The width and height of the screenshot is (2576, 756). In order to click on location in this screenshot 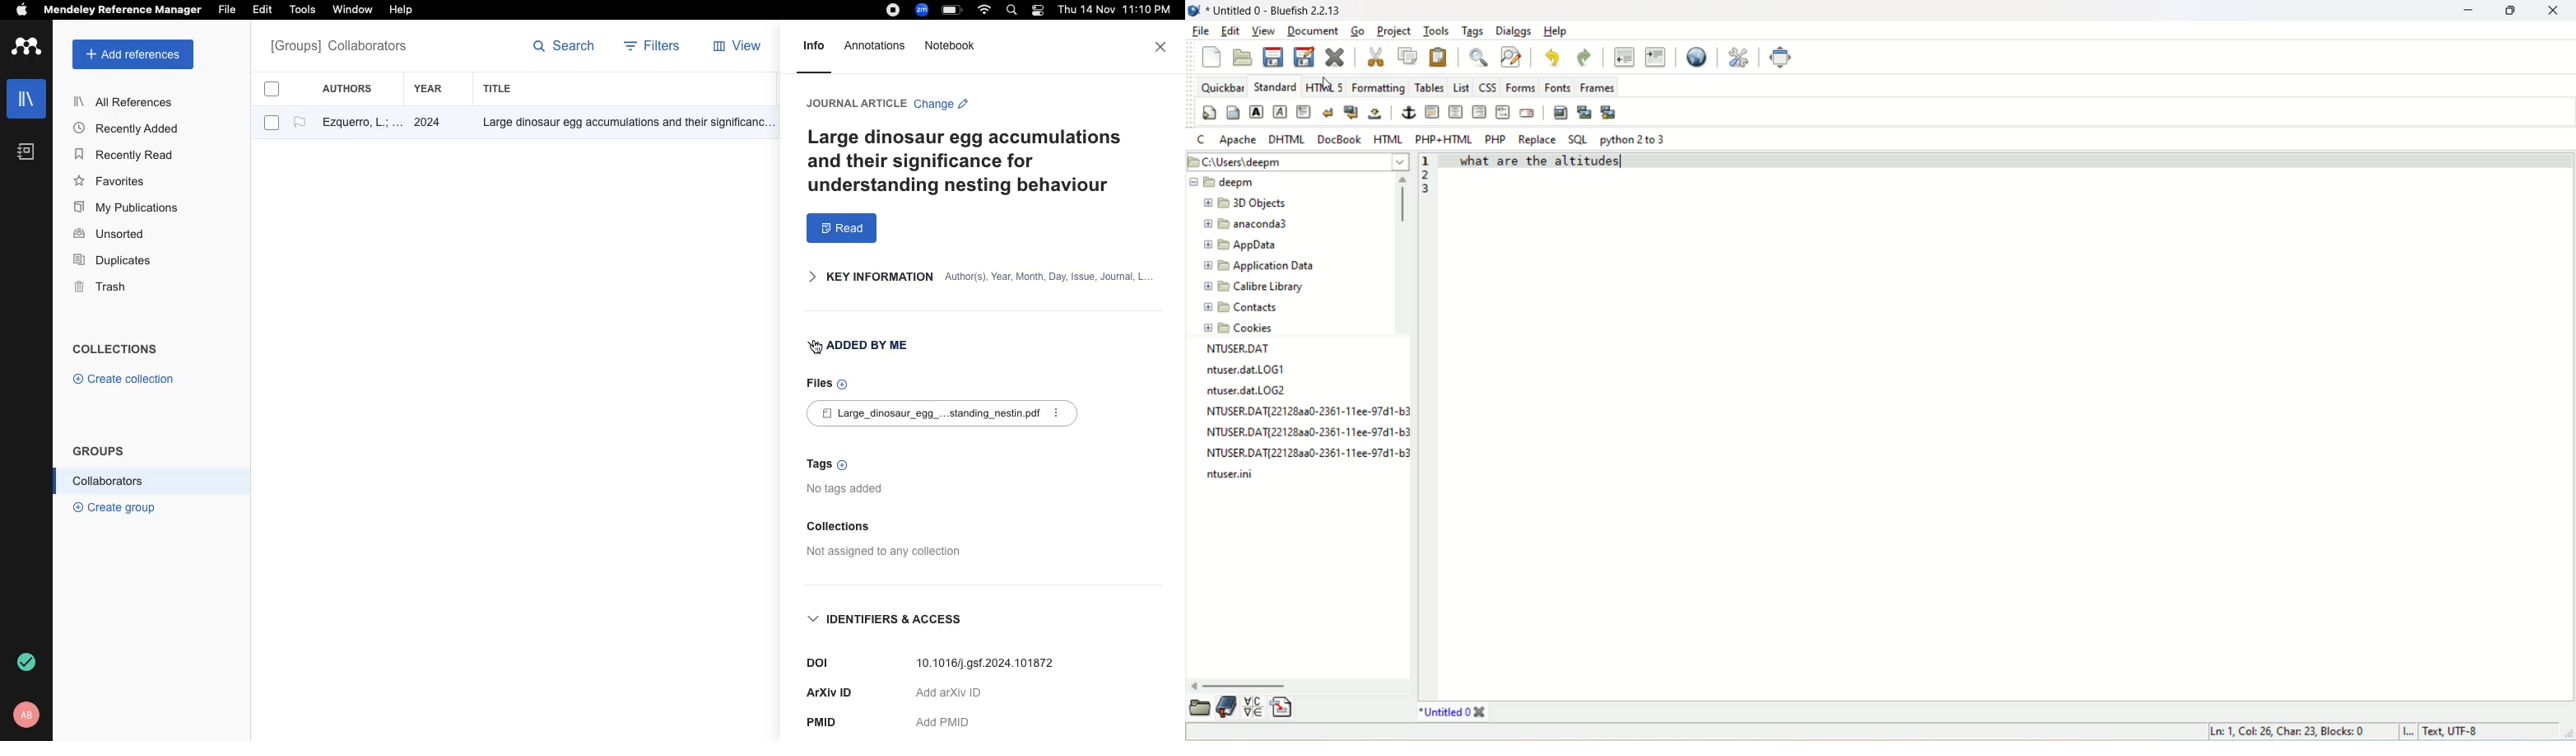, I will do `click(1297, 162)`.